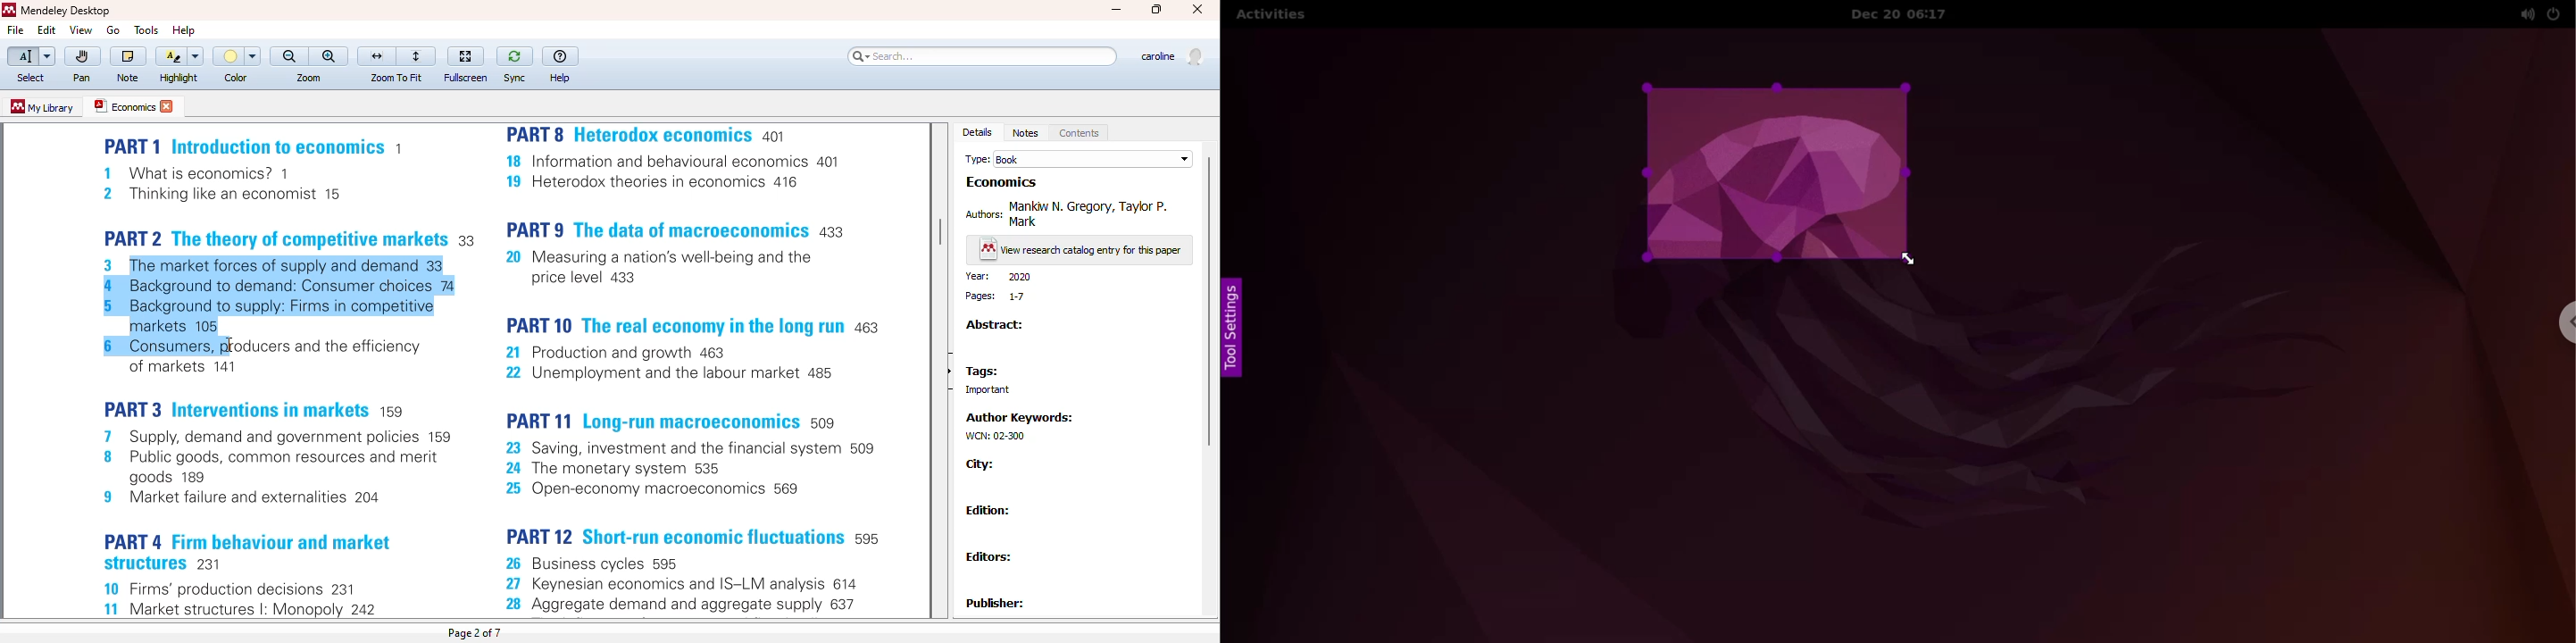 Image resolution: width=2576 pixels, height=644 pixels. I want to click on author keywords: , so click(1022, 417).